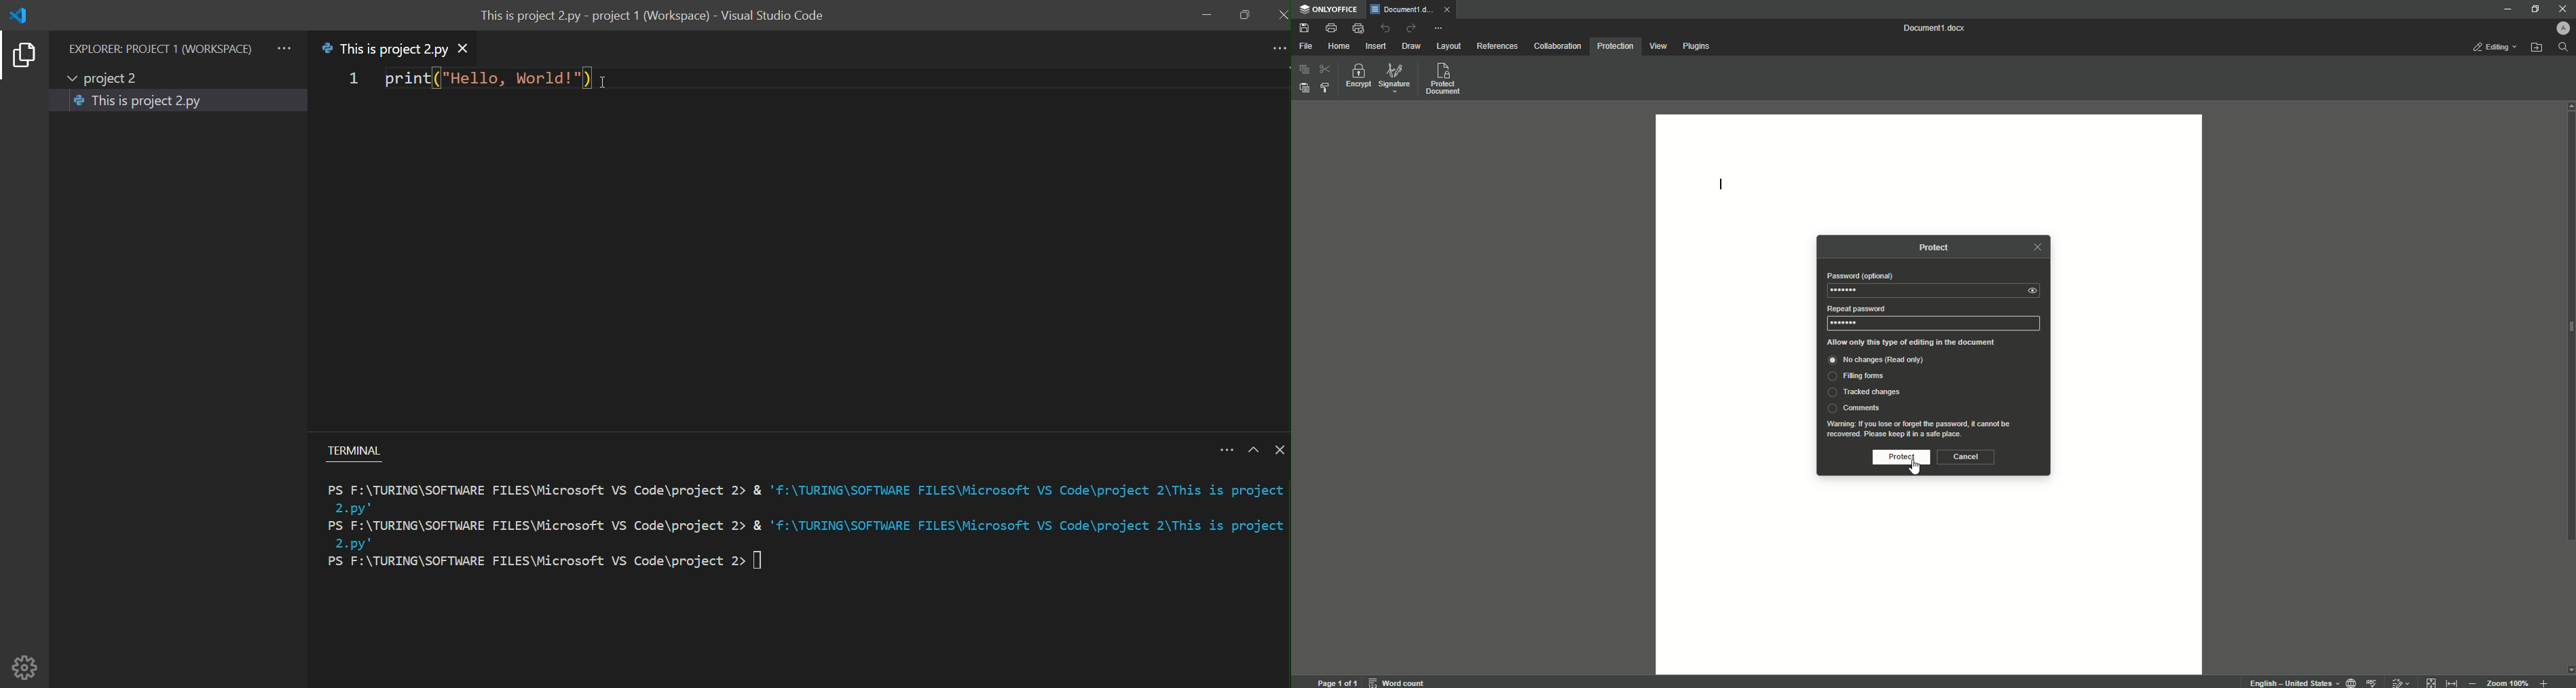 This screenshot has width=2576, height=700. What do you see at coordinates (1966, 456) in the screenshot?
I see `Cancel` at bounding box center [1966, 456].